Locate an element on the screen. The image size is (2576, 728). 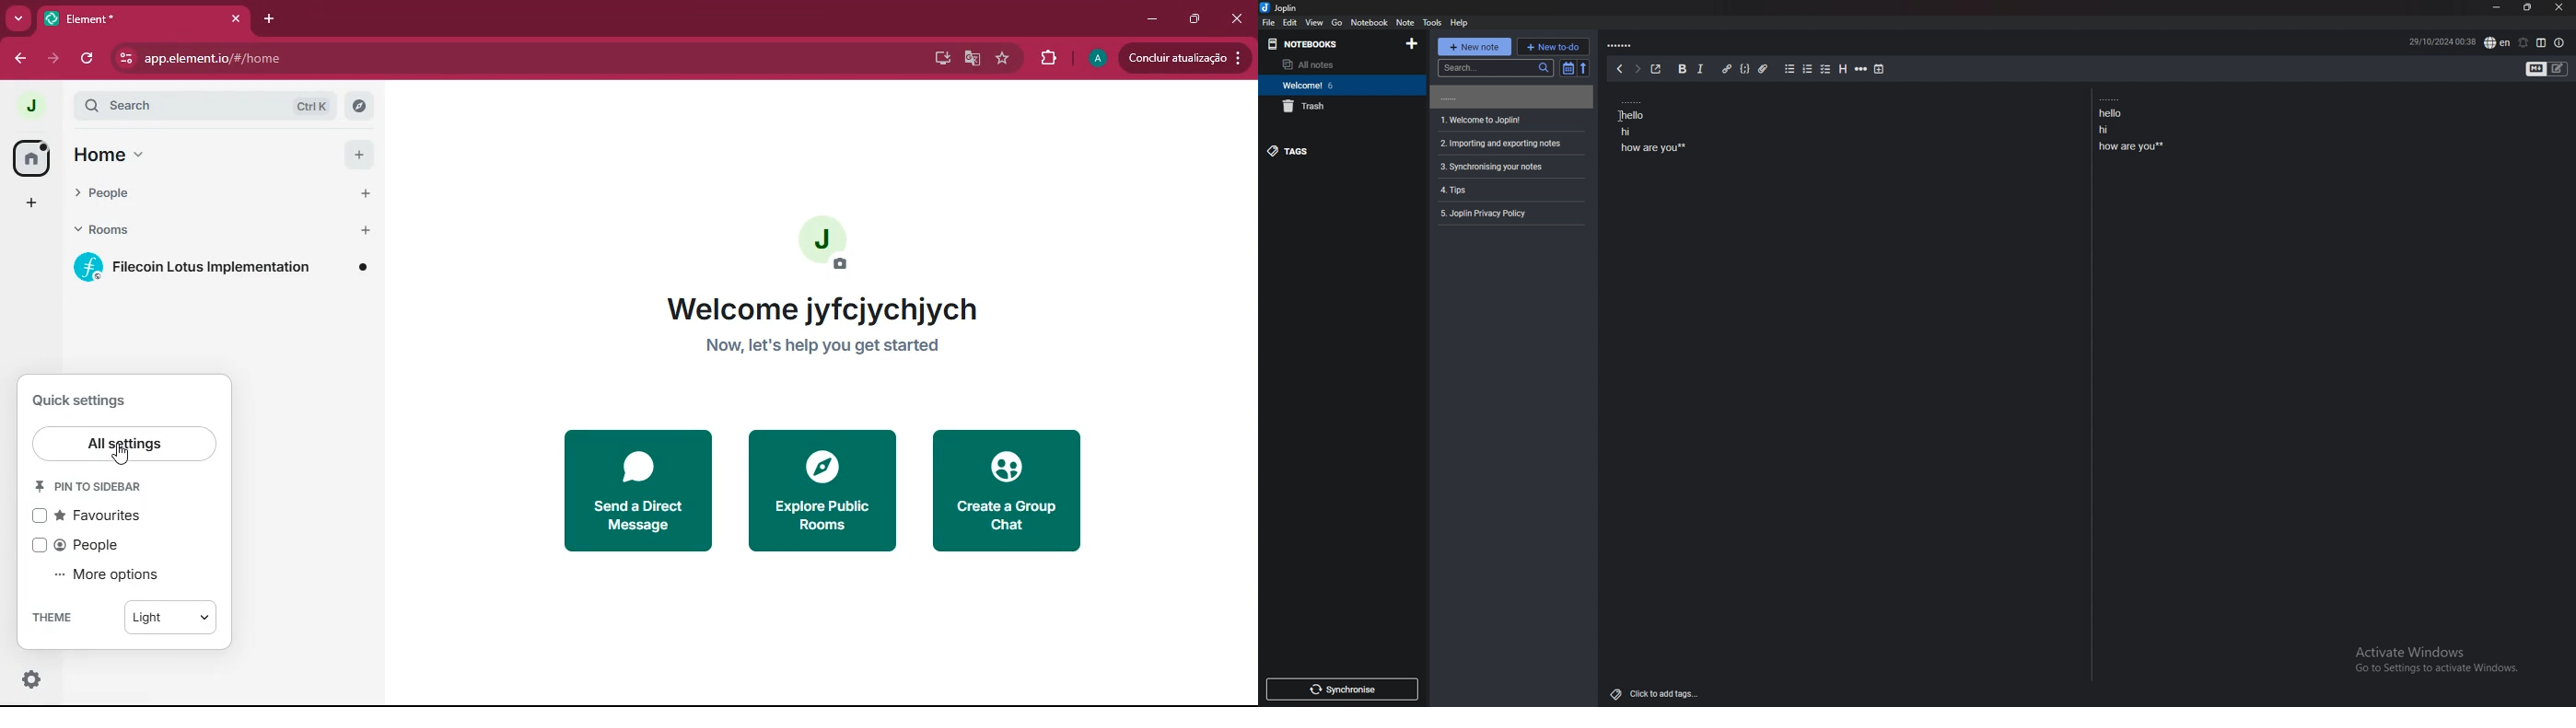
date and time is located at coordinates (2442, 40).